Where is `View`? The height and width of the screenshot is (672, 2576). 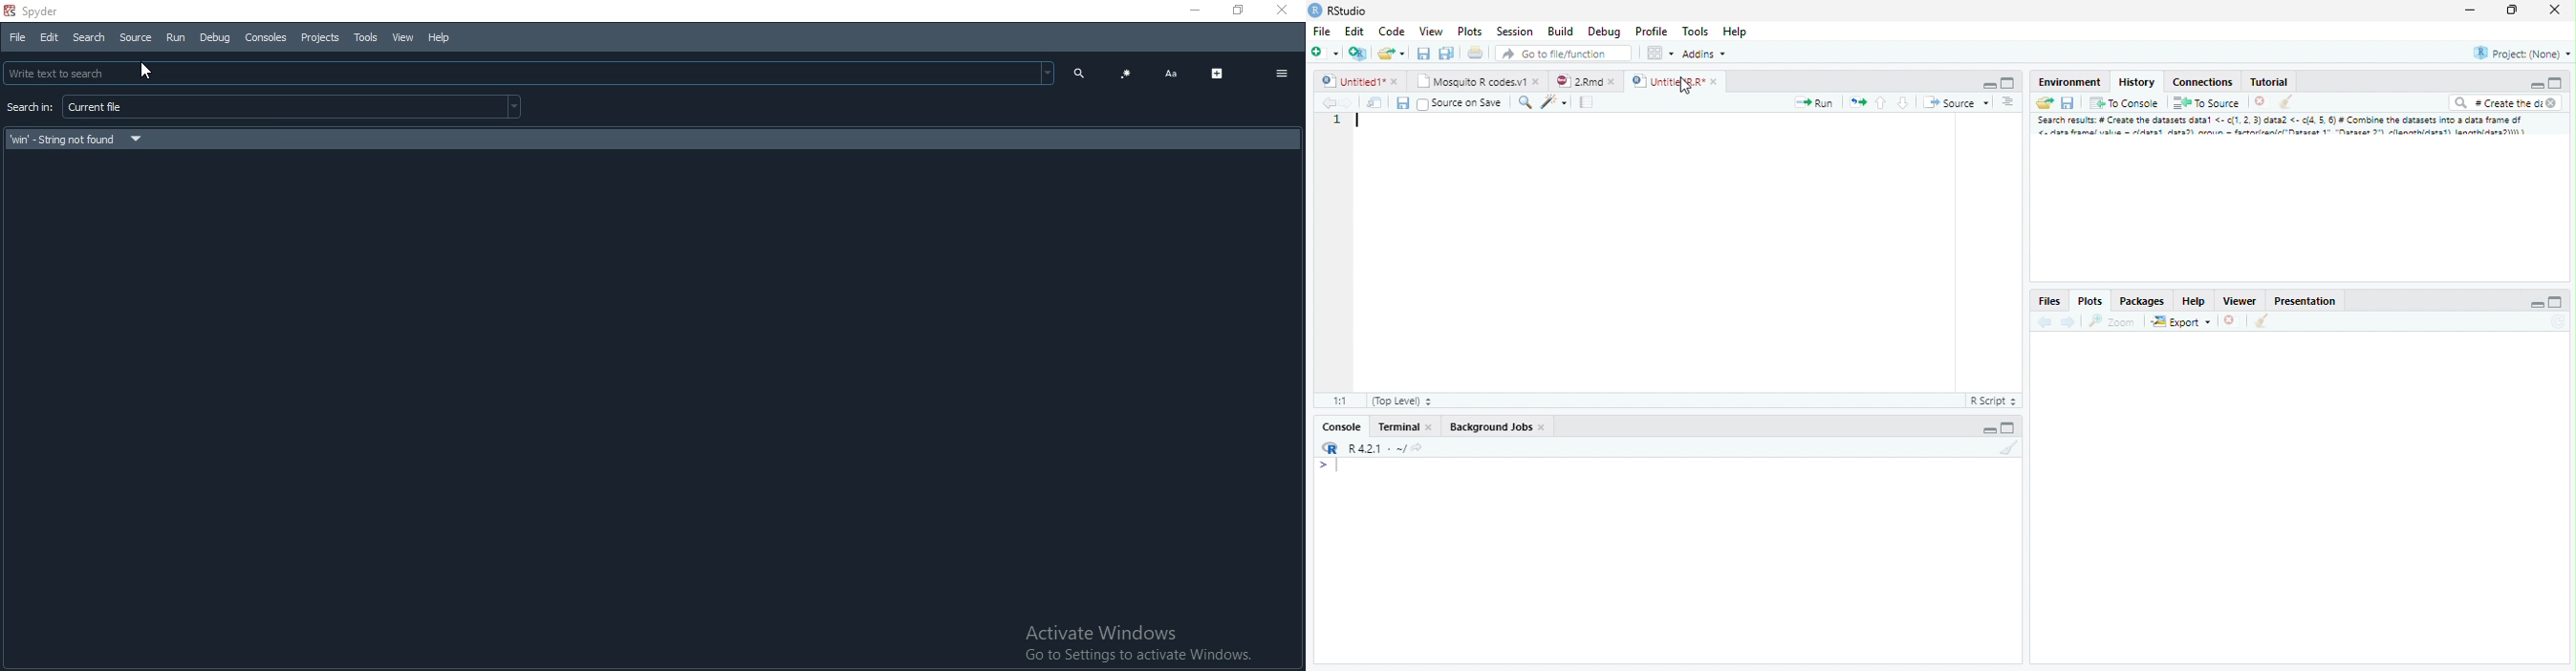
View is located at coordinates (400, 37).